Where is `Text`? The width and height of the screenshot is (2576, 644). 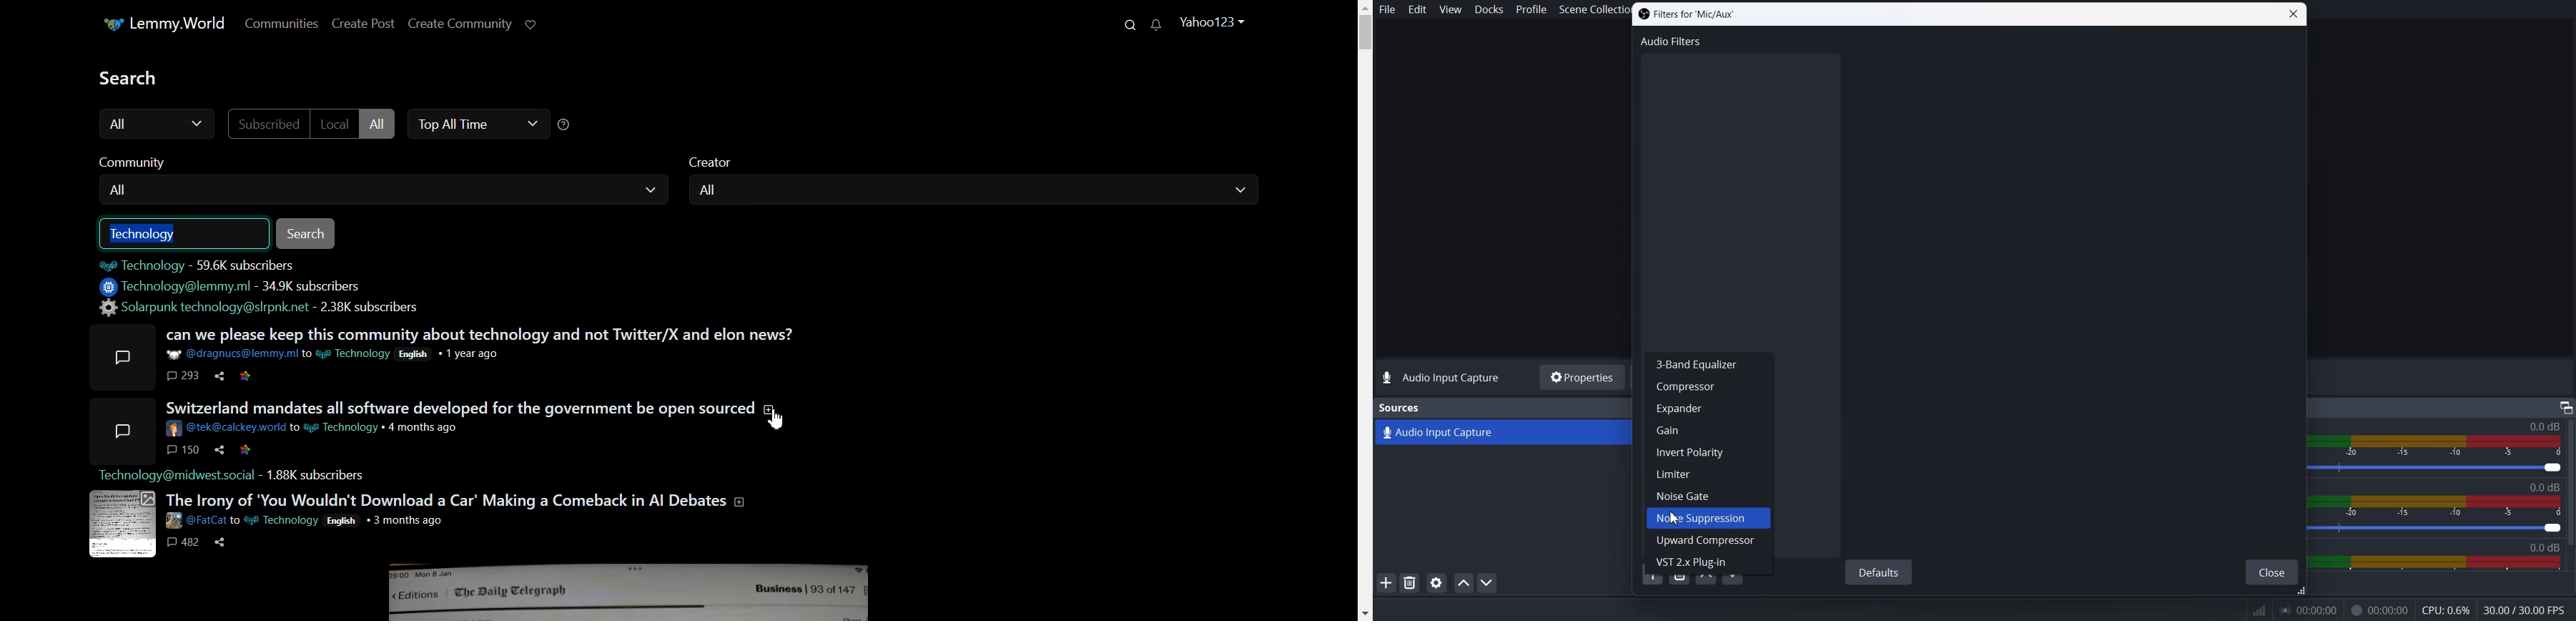 Text is located at coordinates (1400, 408).